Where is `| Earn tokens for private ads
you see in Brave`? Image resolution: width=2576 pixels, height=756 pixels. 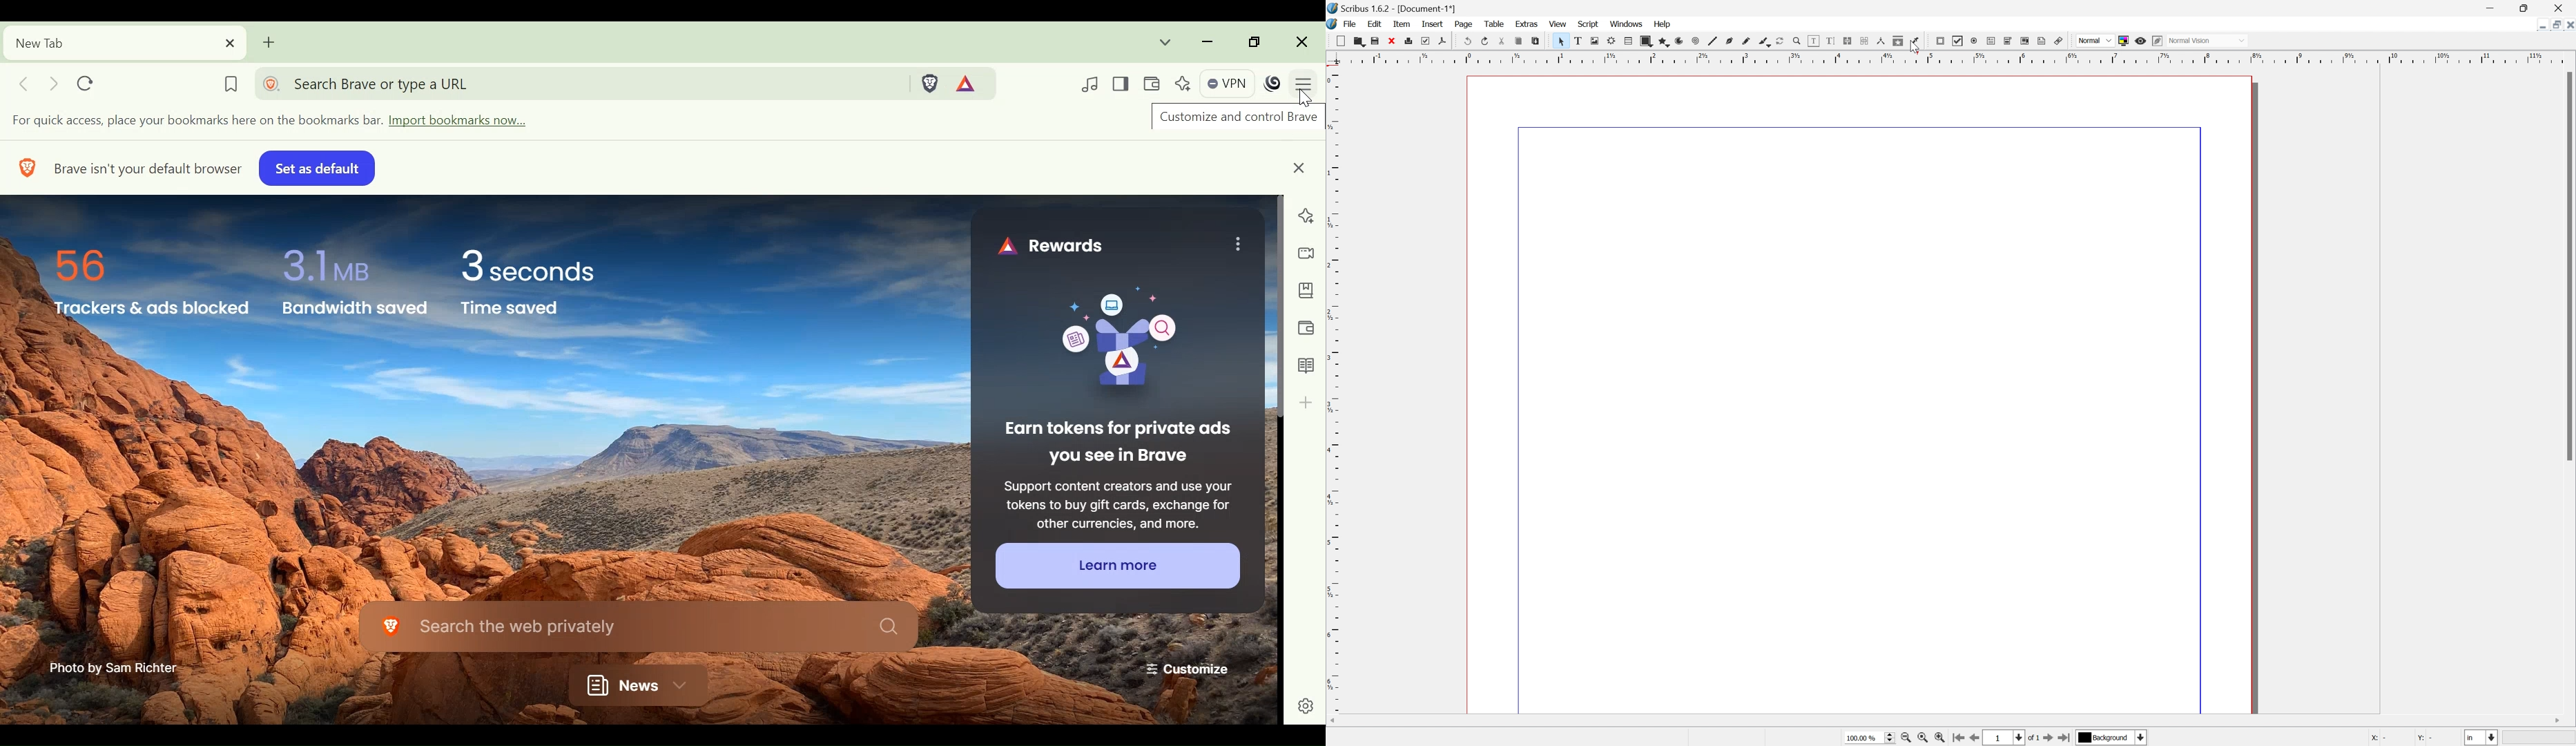
| Earn tokens for private ads
you see in Brave is located at coordinates (1116, 444).